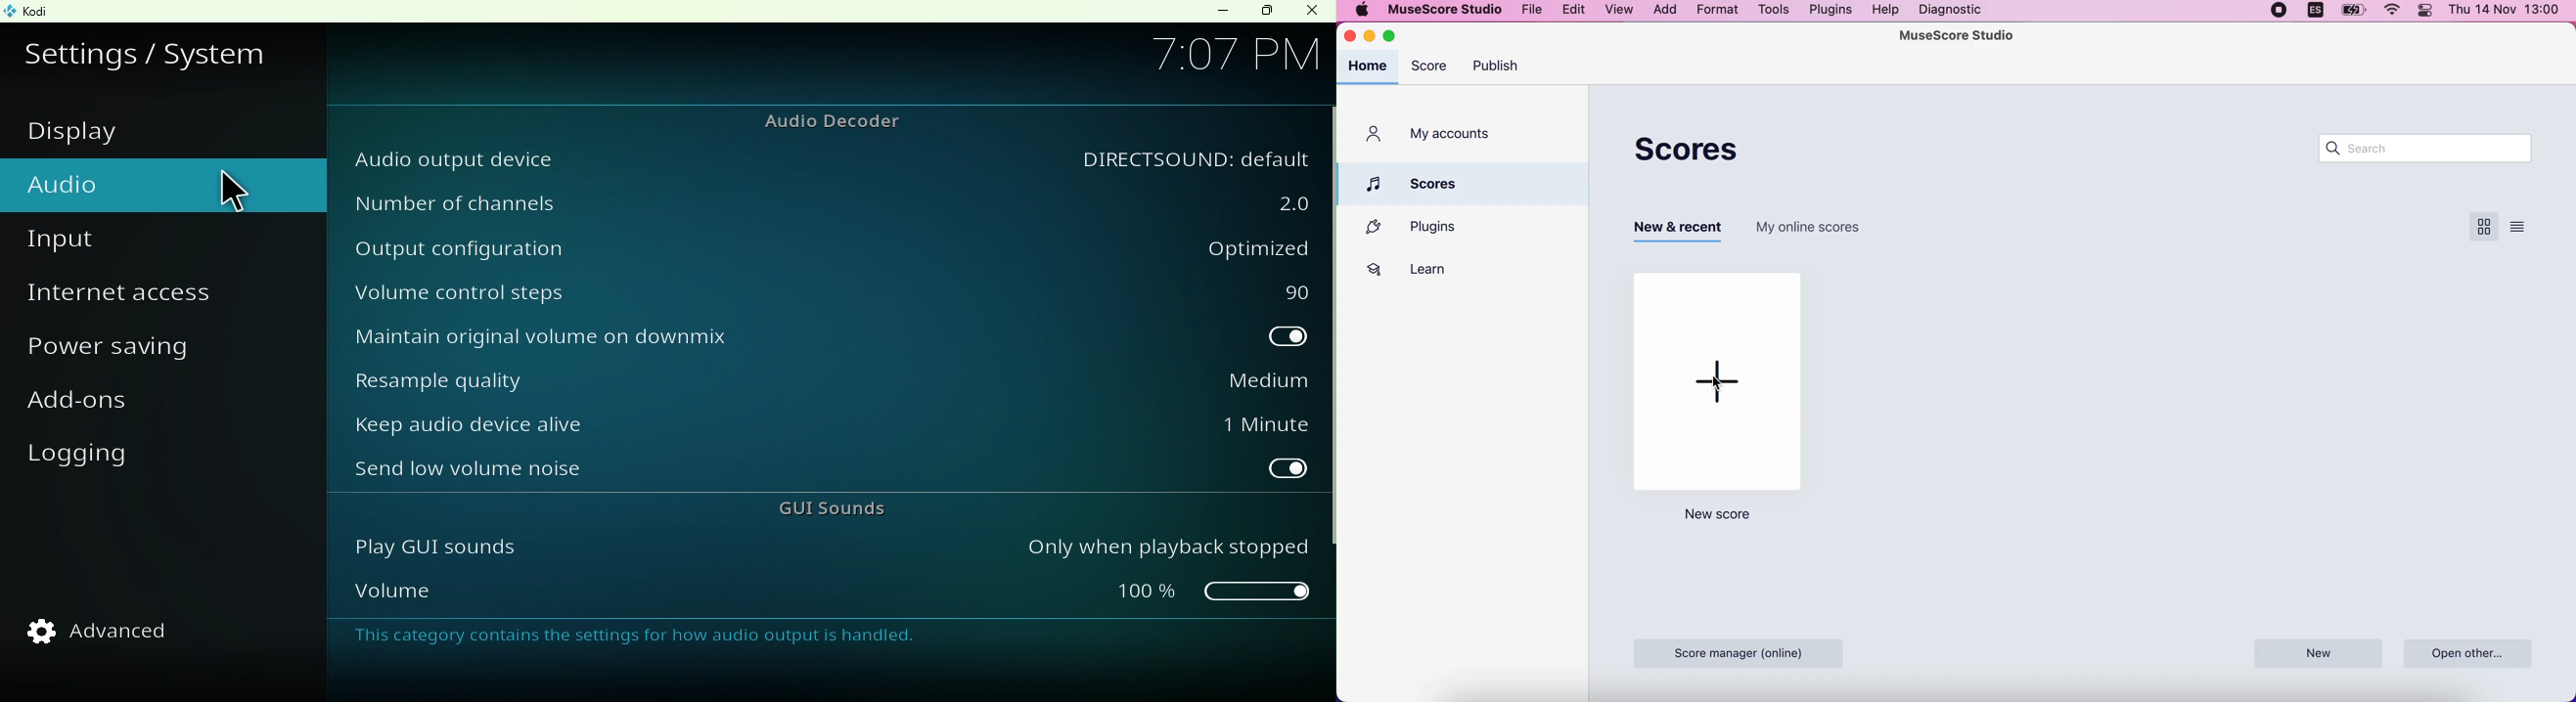 Image resolution: width=2576 pixels, height=728 pixels. I want to click on Play GUI sounds, so click(679, 550).